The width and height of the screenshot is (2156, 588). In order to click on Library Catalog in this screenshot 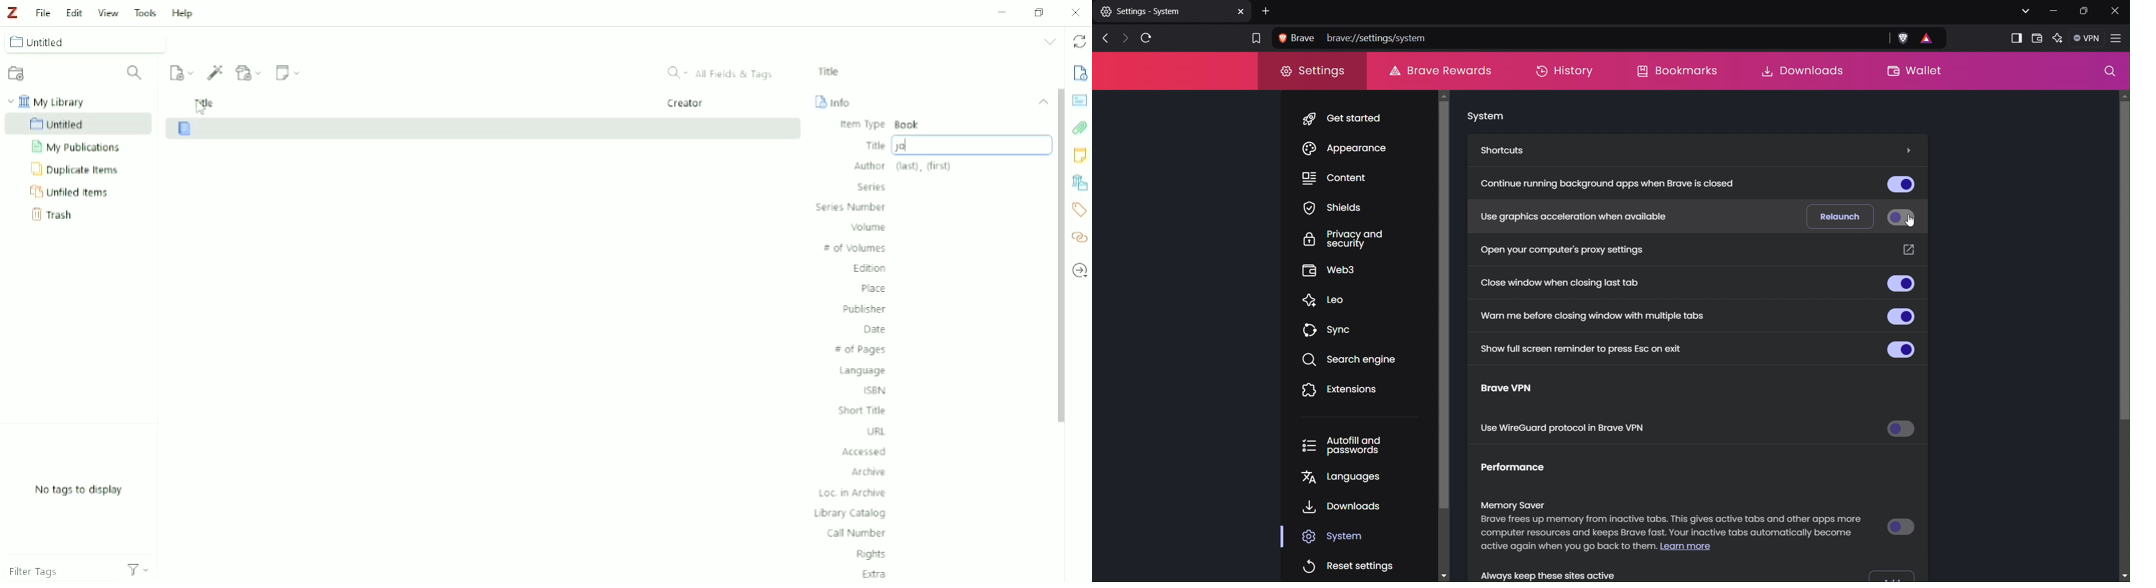, I will do `click(850, 513)`.